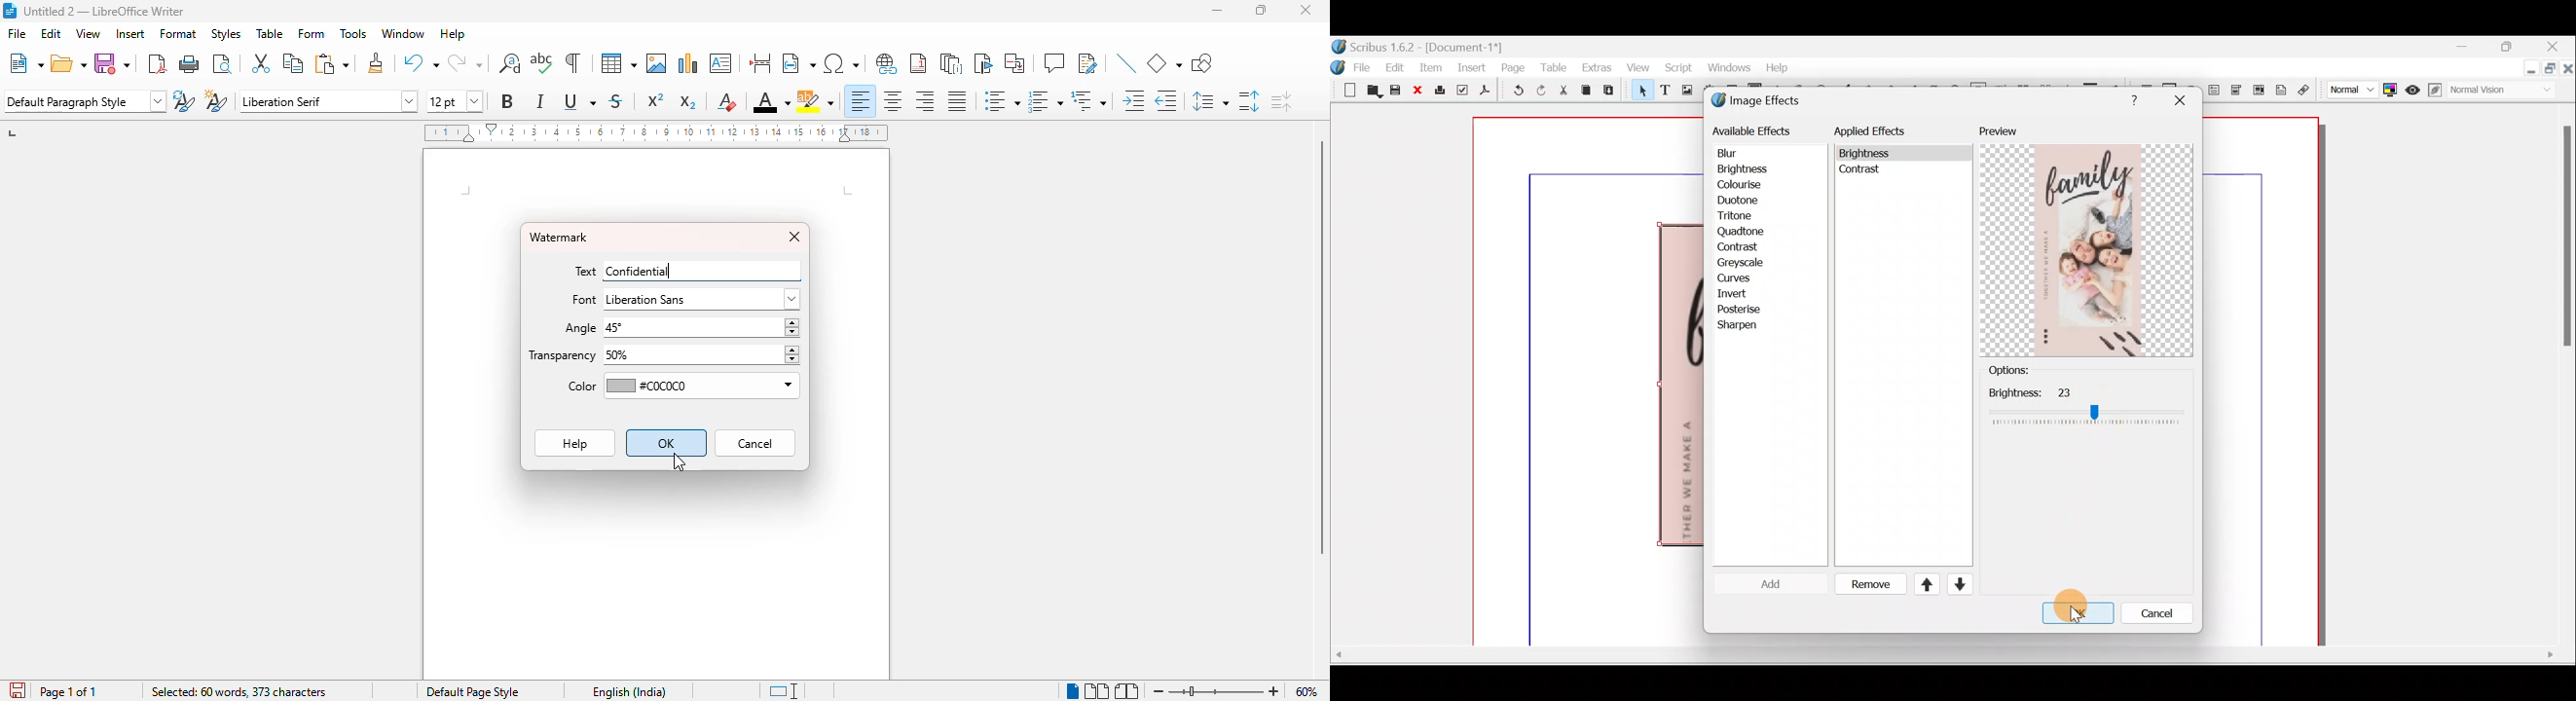  Describe the element at coordinates (571, 62) in the screenshot. I see `toggle formatting marks` at that location.